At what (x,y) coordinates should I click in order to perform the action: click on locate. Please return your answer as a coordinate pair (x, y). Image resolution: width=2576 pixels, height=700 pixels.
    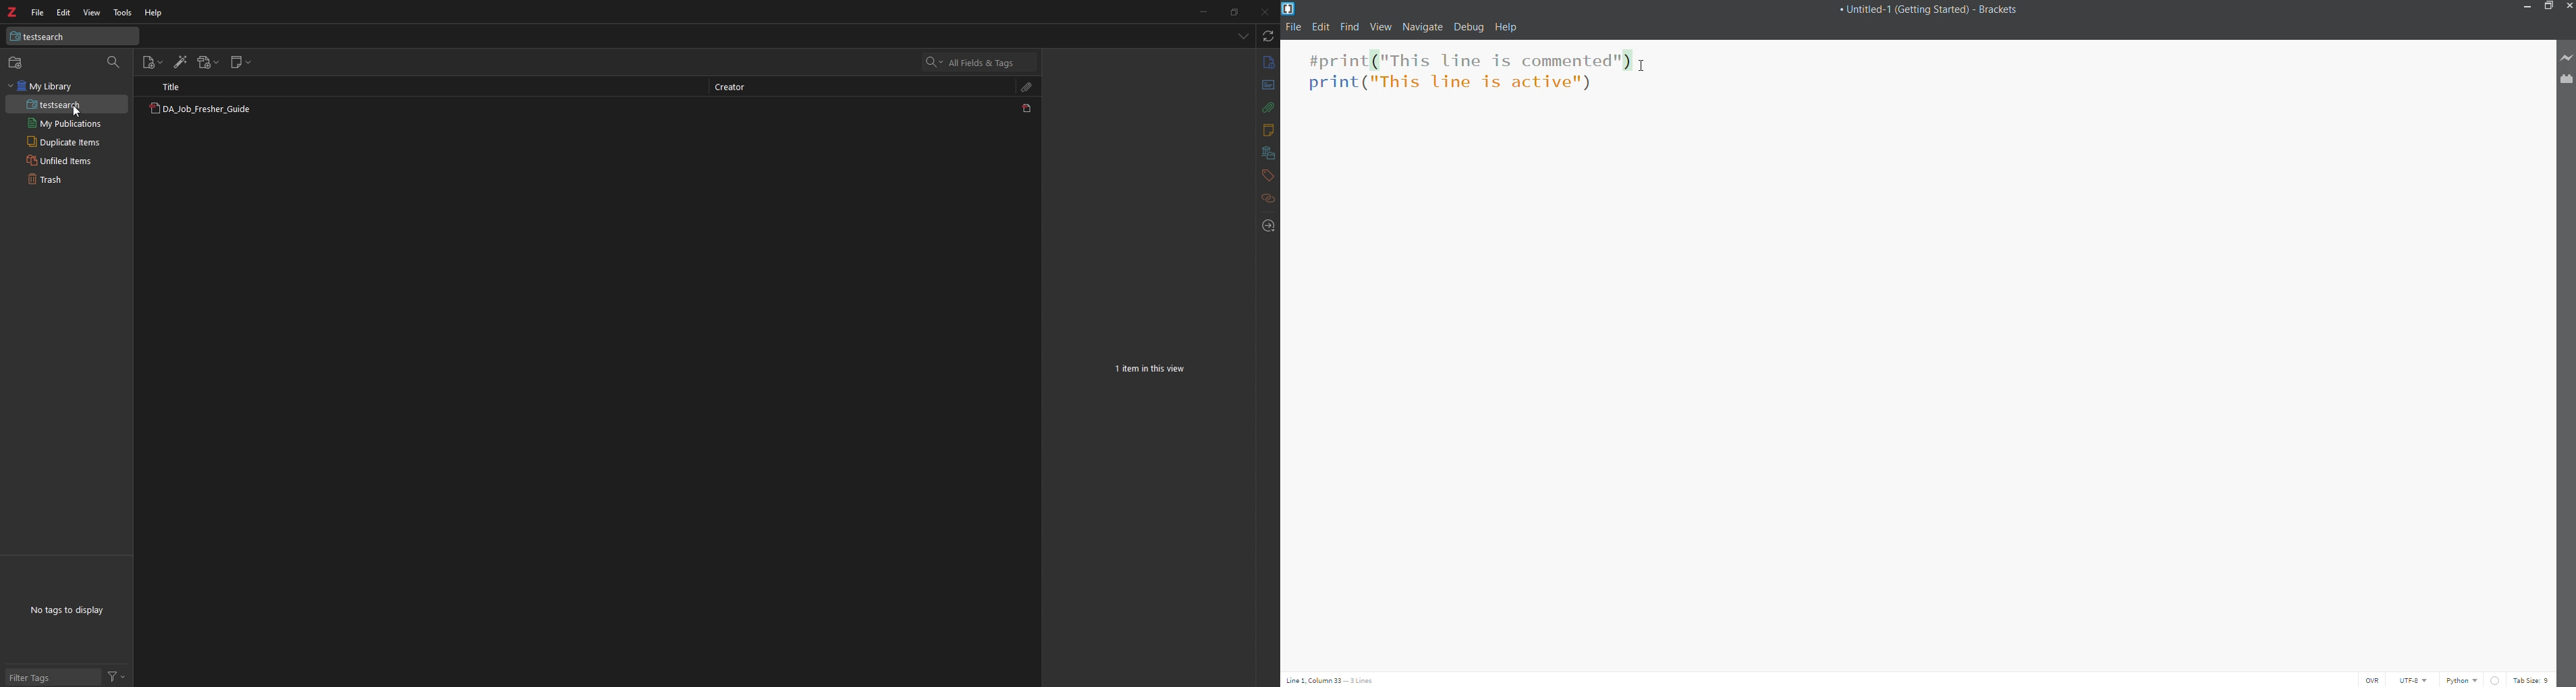
    Looking at the image, I should click on (1267, 227).